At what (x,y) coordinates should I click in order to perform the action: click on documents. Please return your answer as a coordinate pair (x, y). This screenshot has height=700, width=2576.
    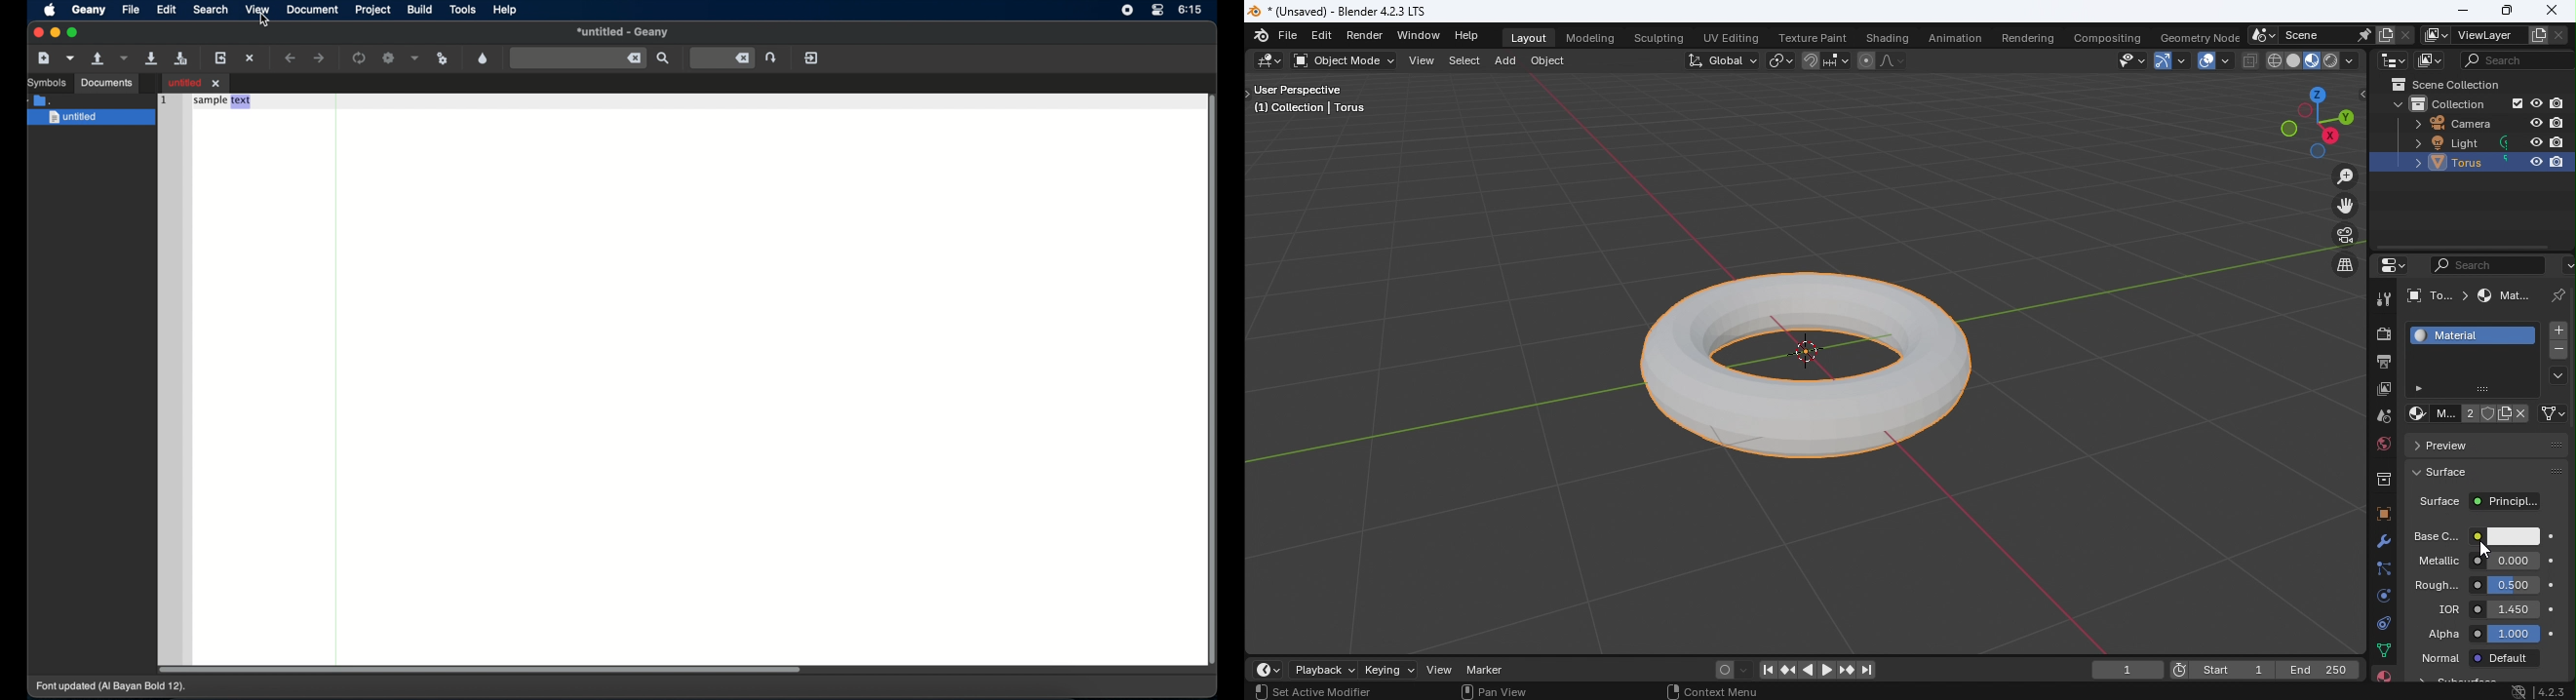
    Looking at the image, I should click on (108, 83).